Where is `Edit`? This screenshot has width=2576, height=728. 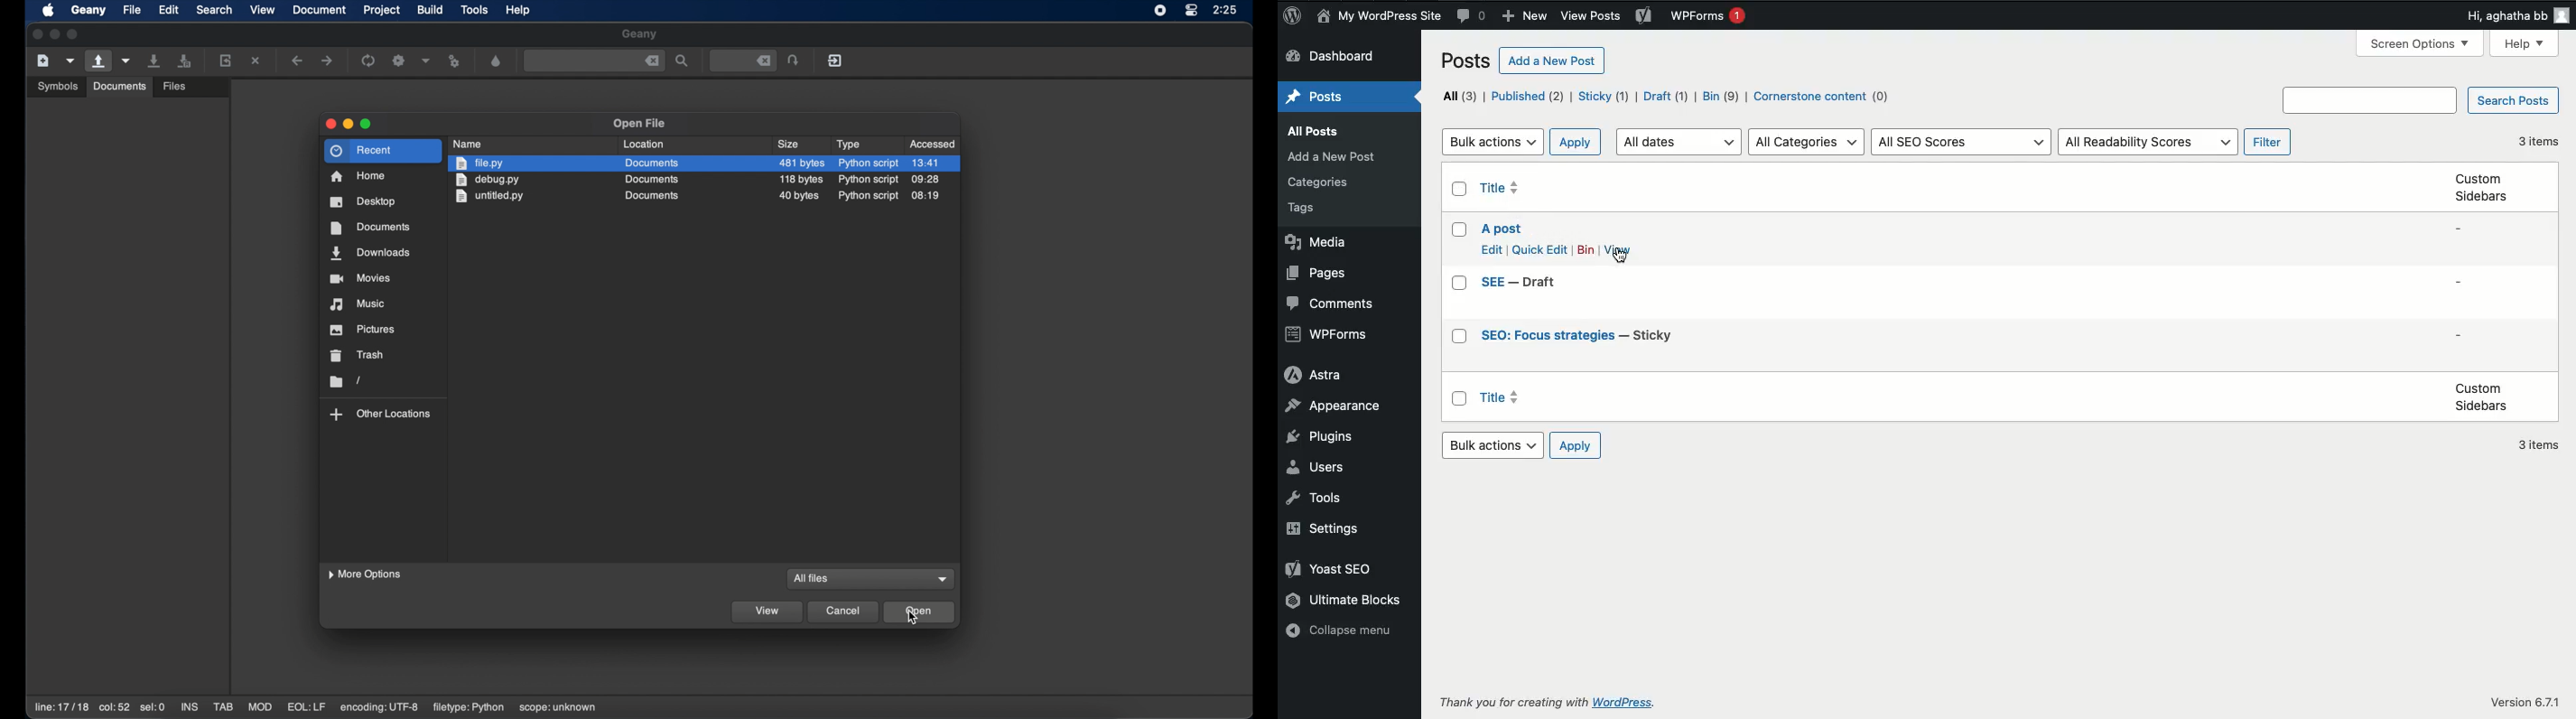
Edit is located at coordinates (1491, 249).